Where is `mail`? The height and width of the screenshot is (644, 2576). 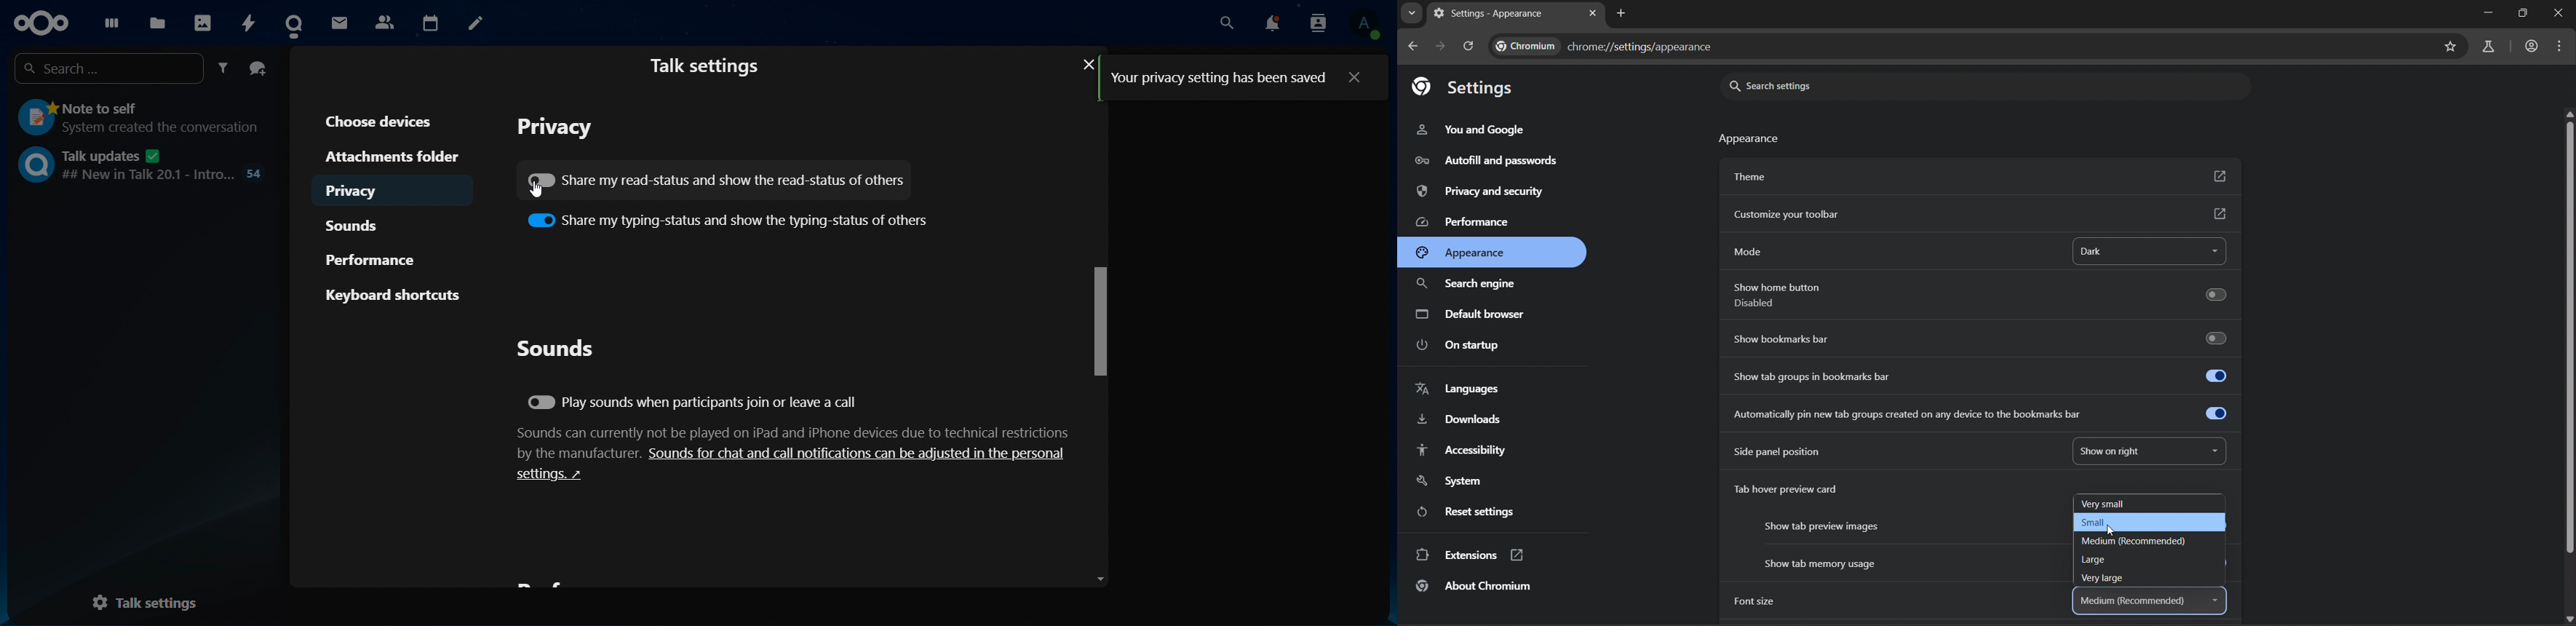
mail is located at coordinates (341, 22).